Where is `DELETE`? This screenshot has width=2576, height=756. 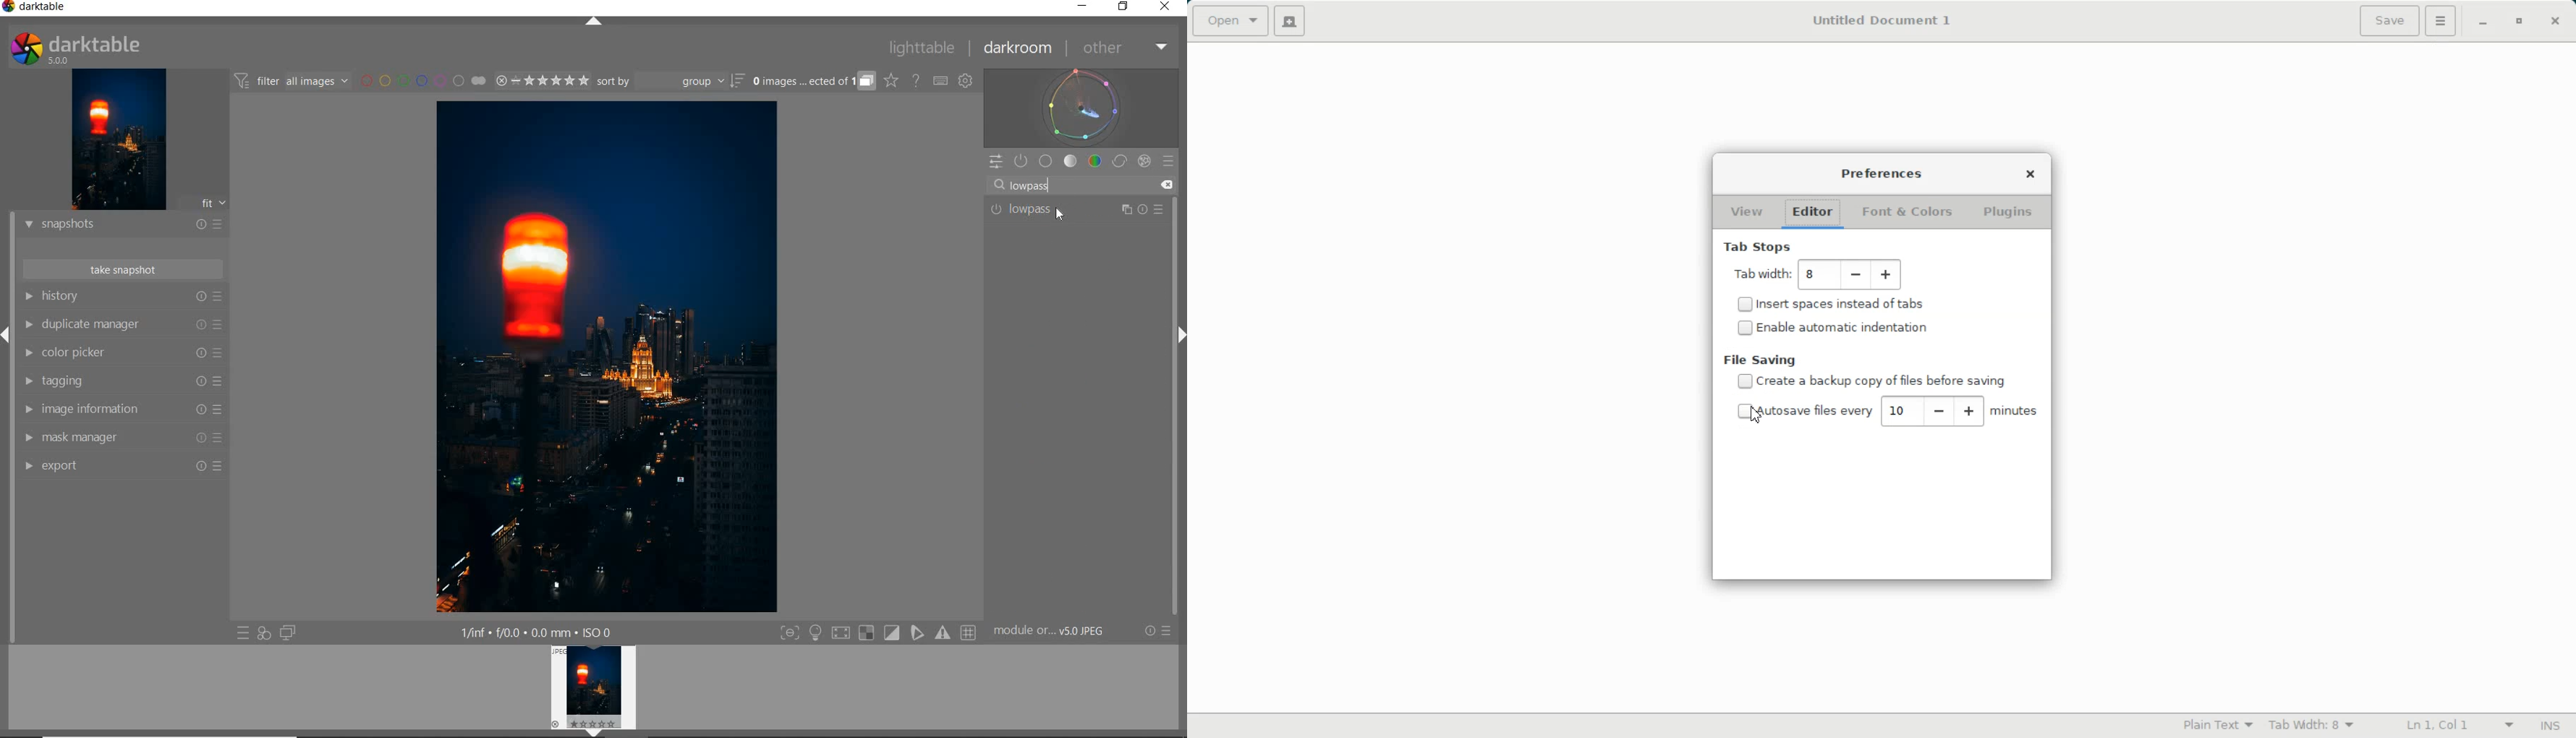
DELETE is located at coordinates (1168, 186).